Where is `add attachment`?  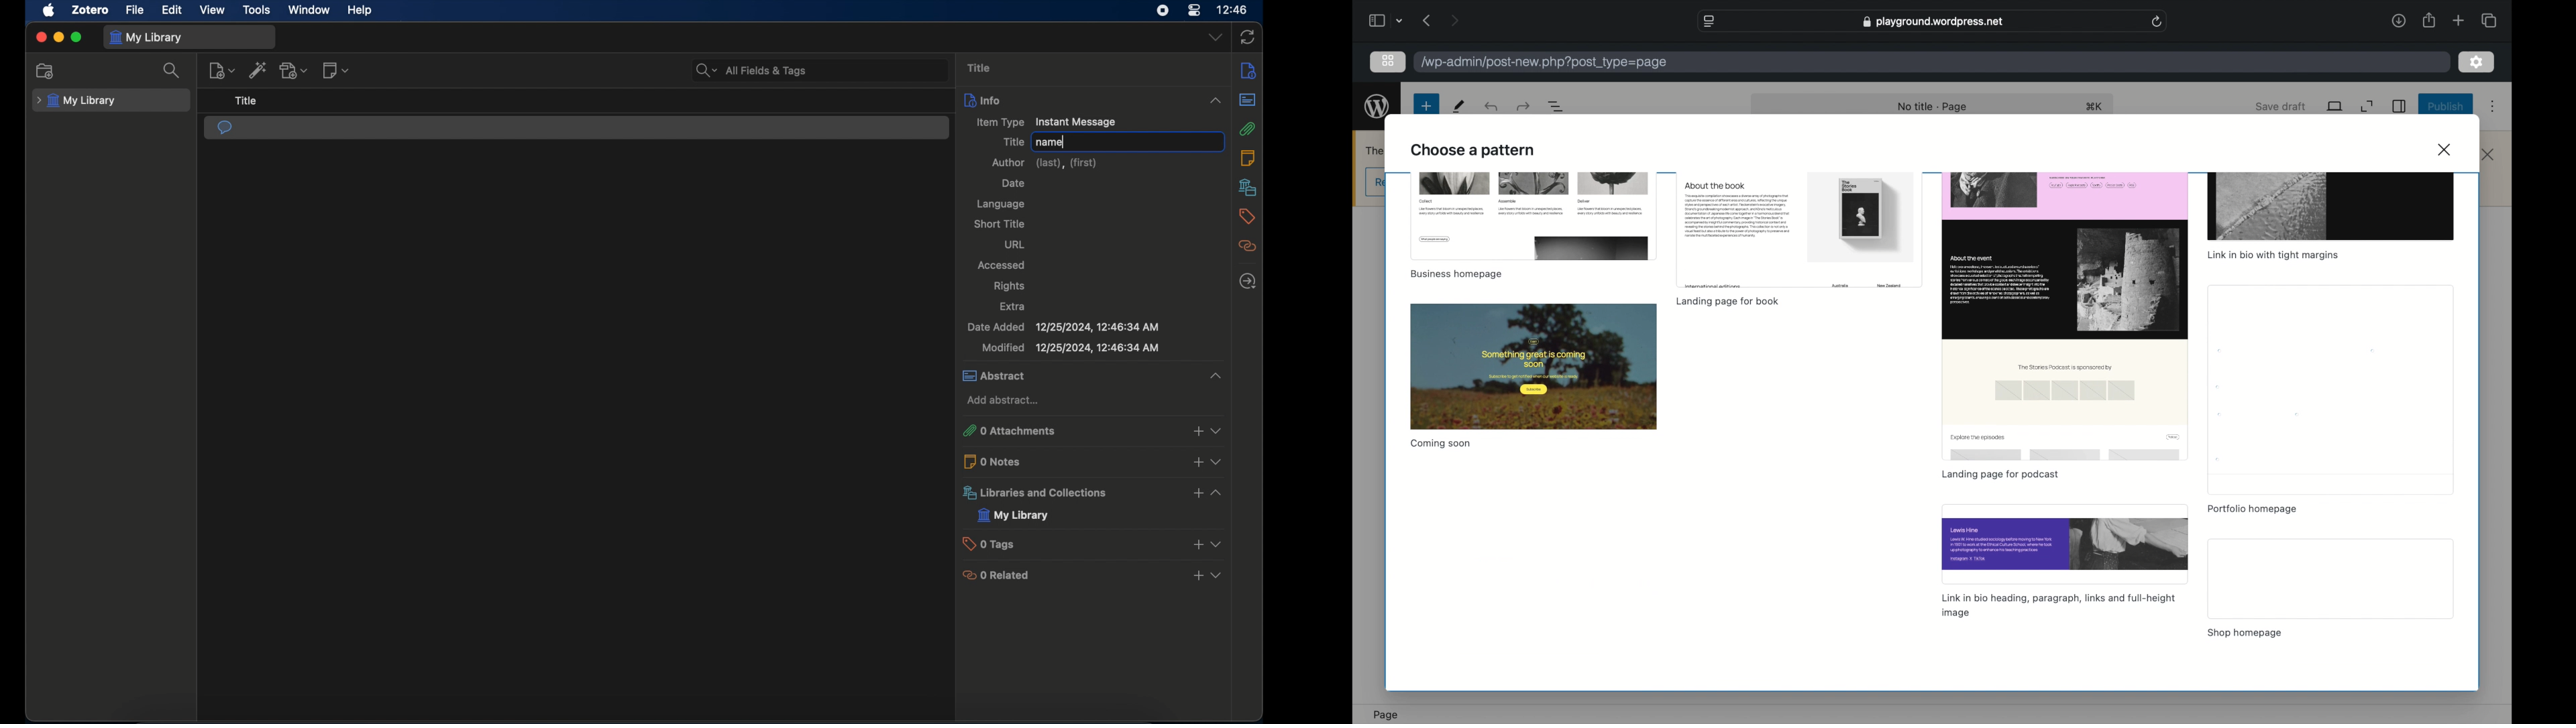
add attachment is located at coordinates (295, 70).